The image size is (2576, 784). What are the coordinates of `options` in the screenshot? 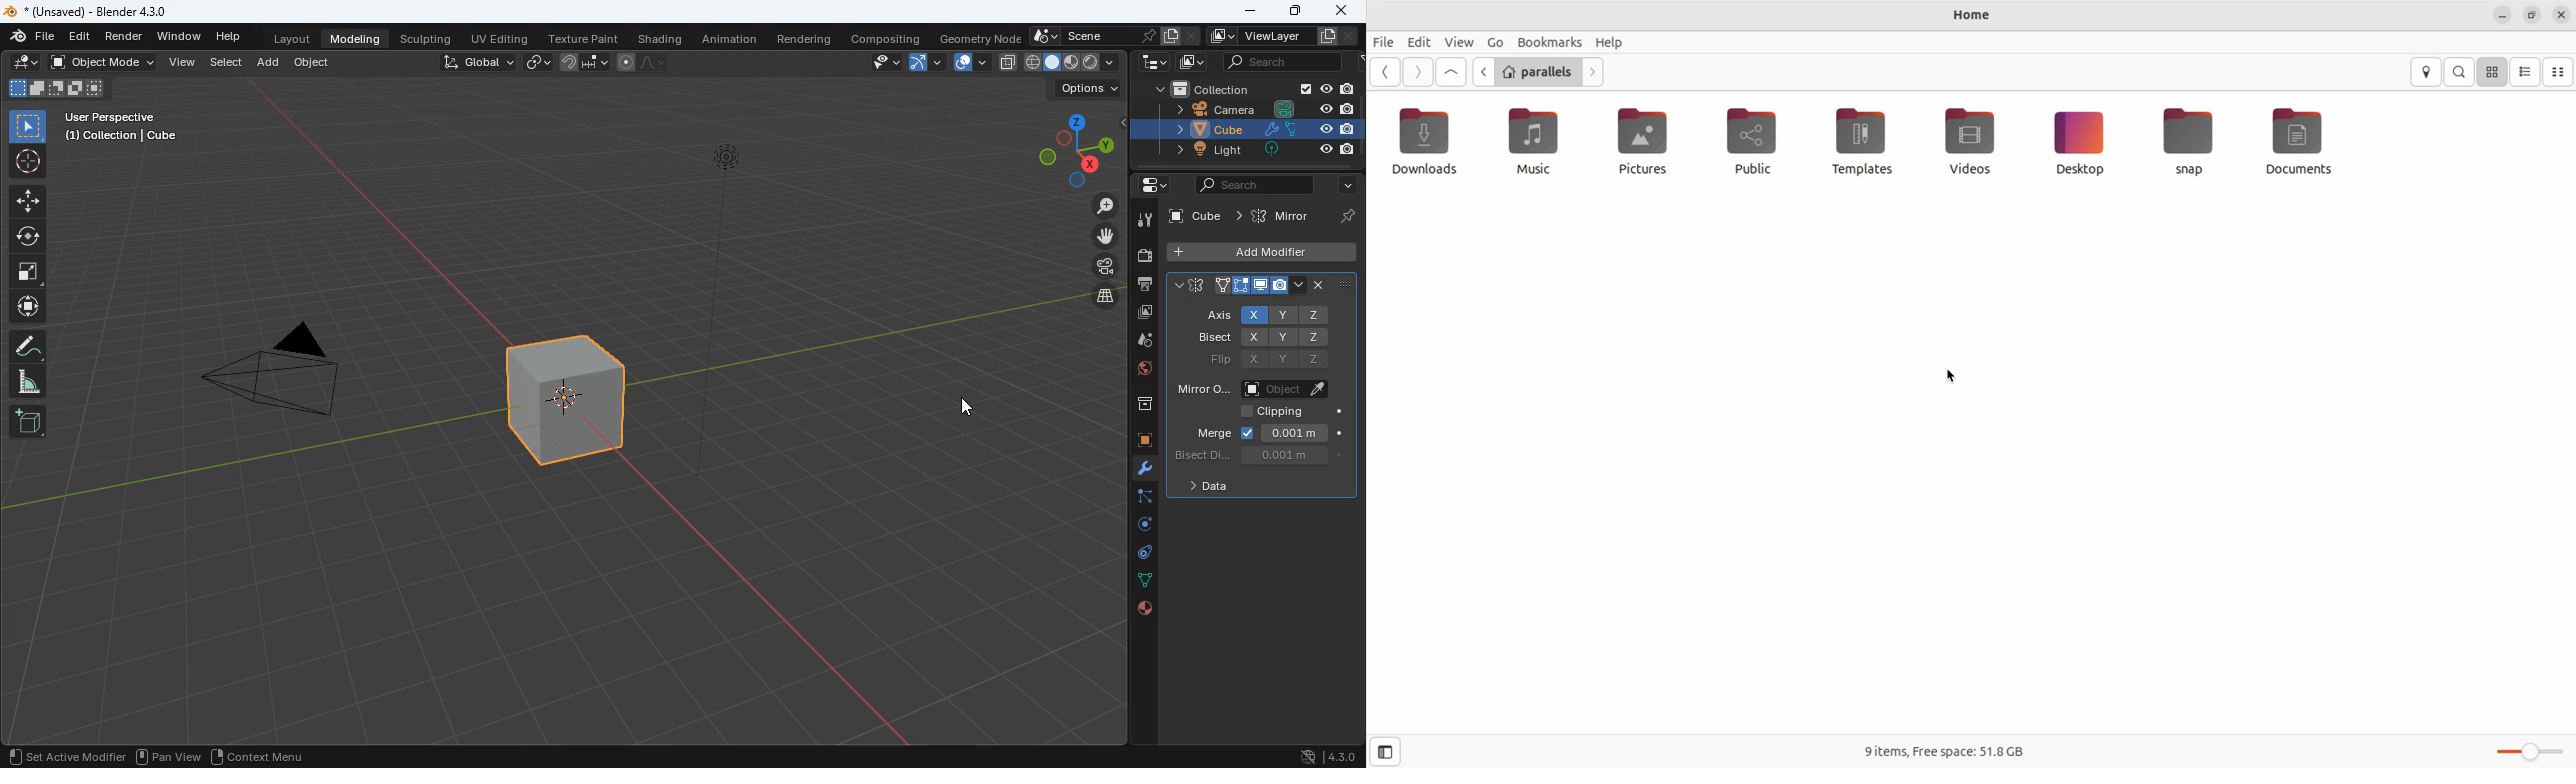 It's located at (1088, 89).